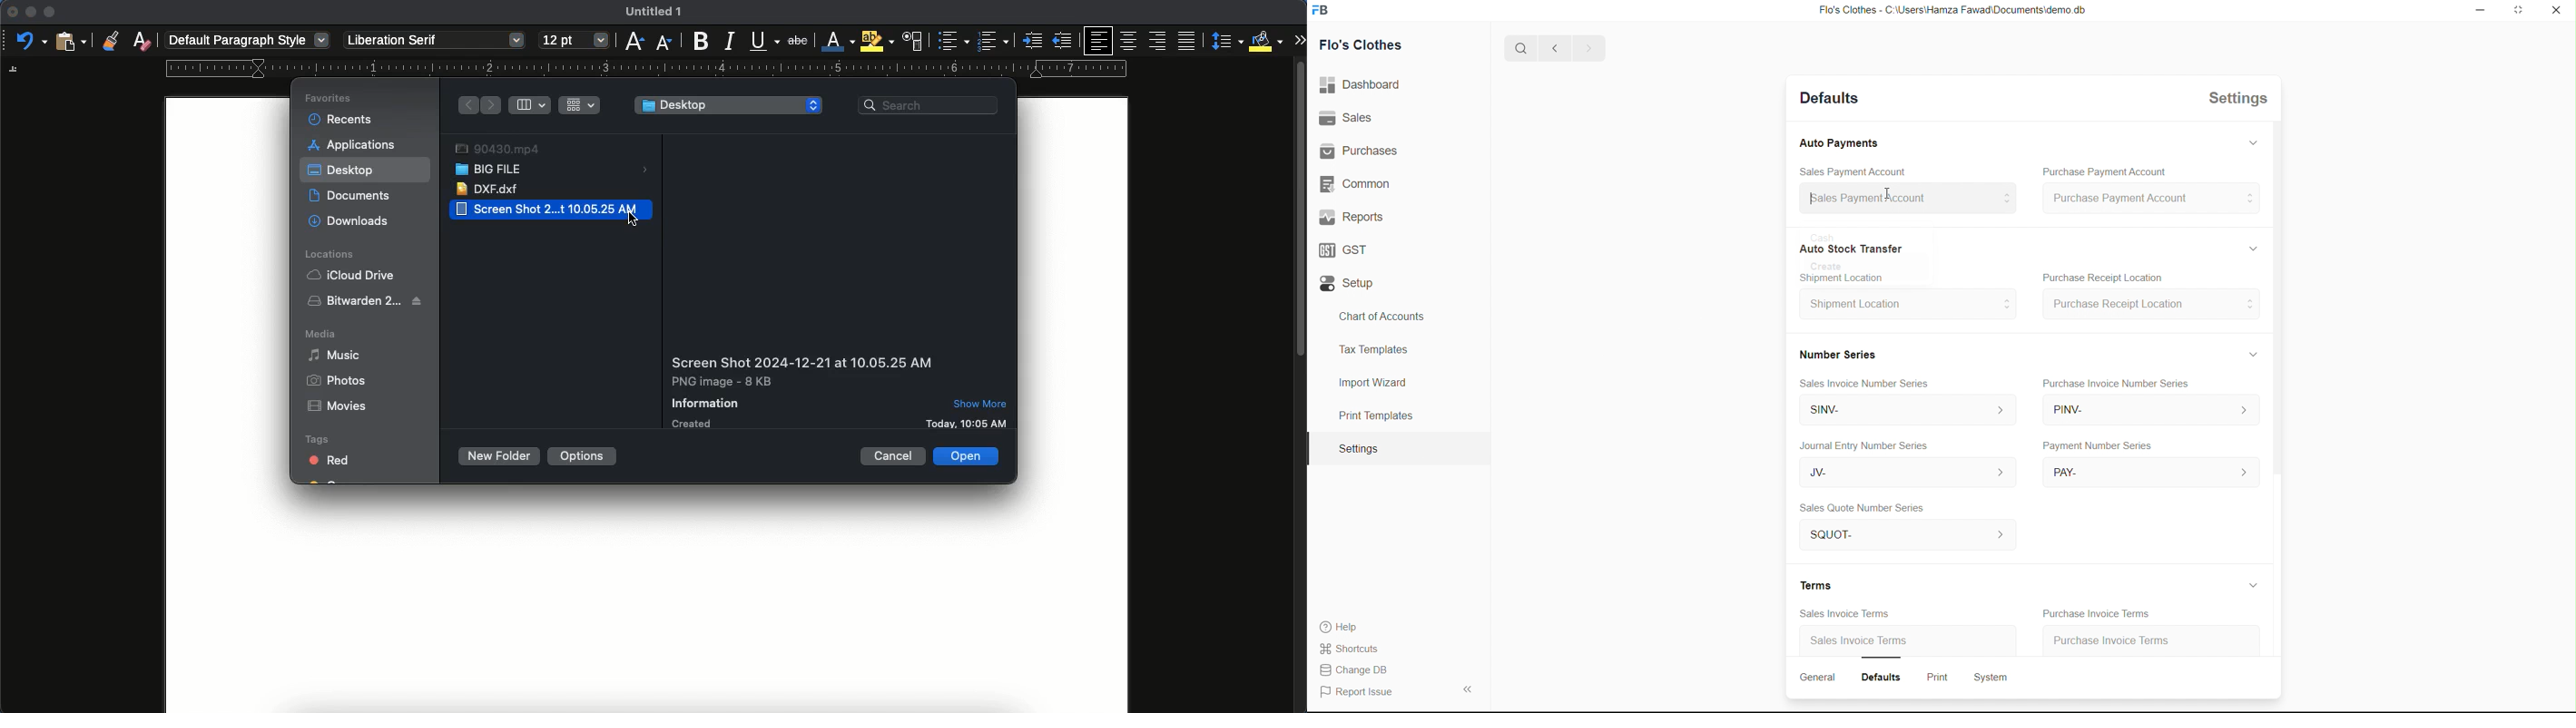 The height and width of the screenshot is (728, 2576). Describe the element at coordinates (2152, 473) in the screenshot. I see `PAY-` at that location.